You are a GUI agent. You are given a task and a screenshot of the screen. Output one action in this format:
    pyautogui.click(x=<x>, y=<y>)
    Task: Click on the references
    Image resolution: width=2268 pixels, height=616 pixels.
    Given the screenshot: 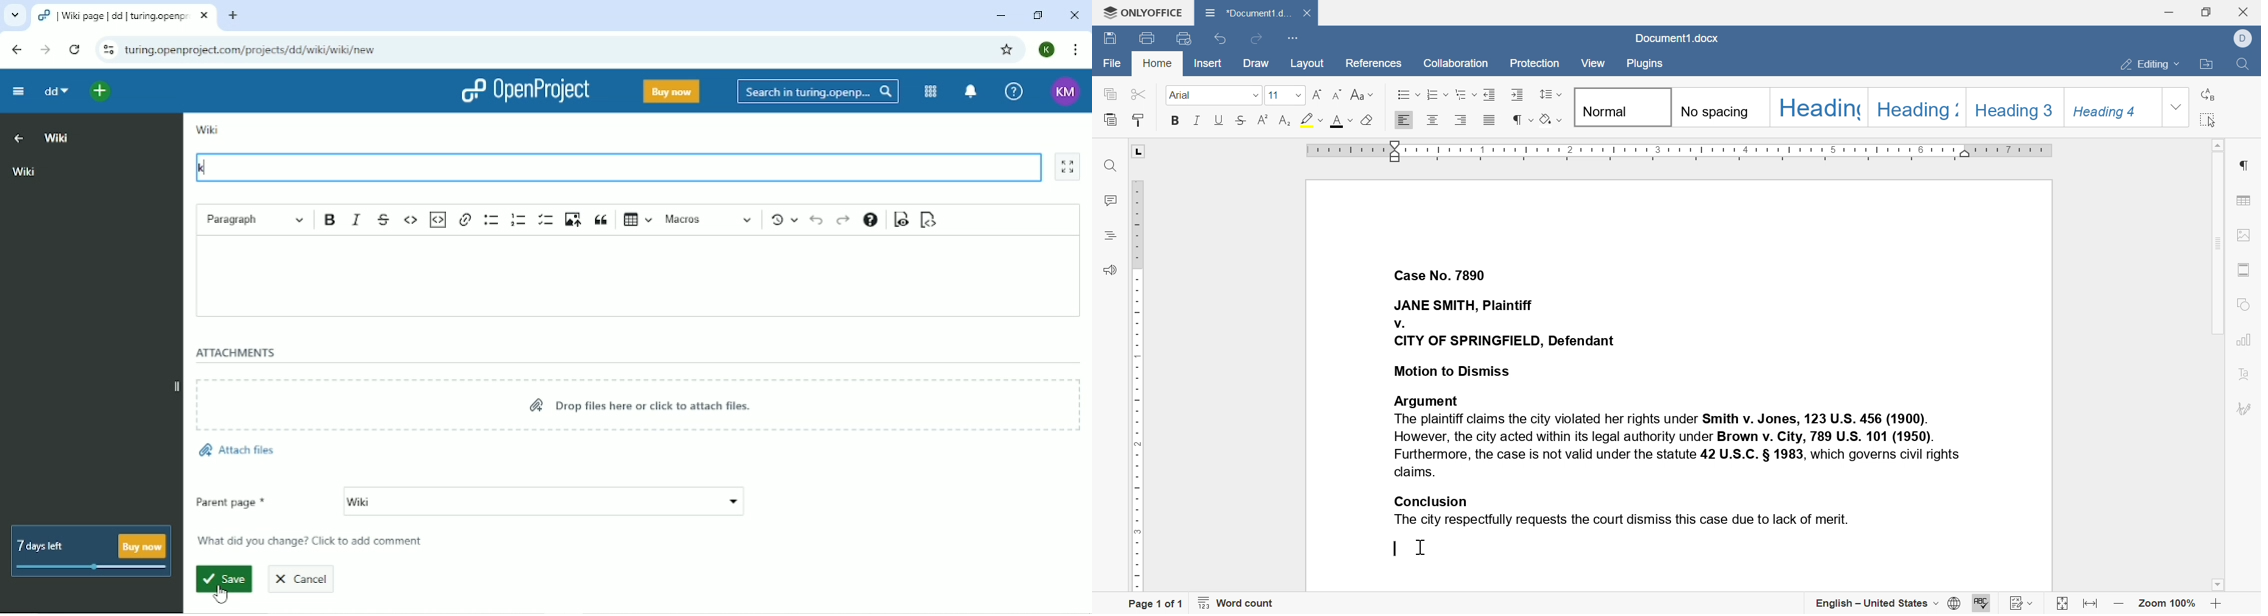 What is the action you would take?
    pyautogui.click(x=1376, y=65)
    